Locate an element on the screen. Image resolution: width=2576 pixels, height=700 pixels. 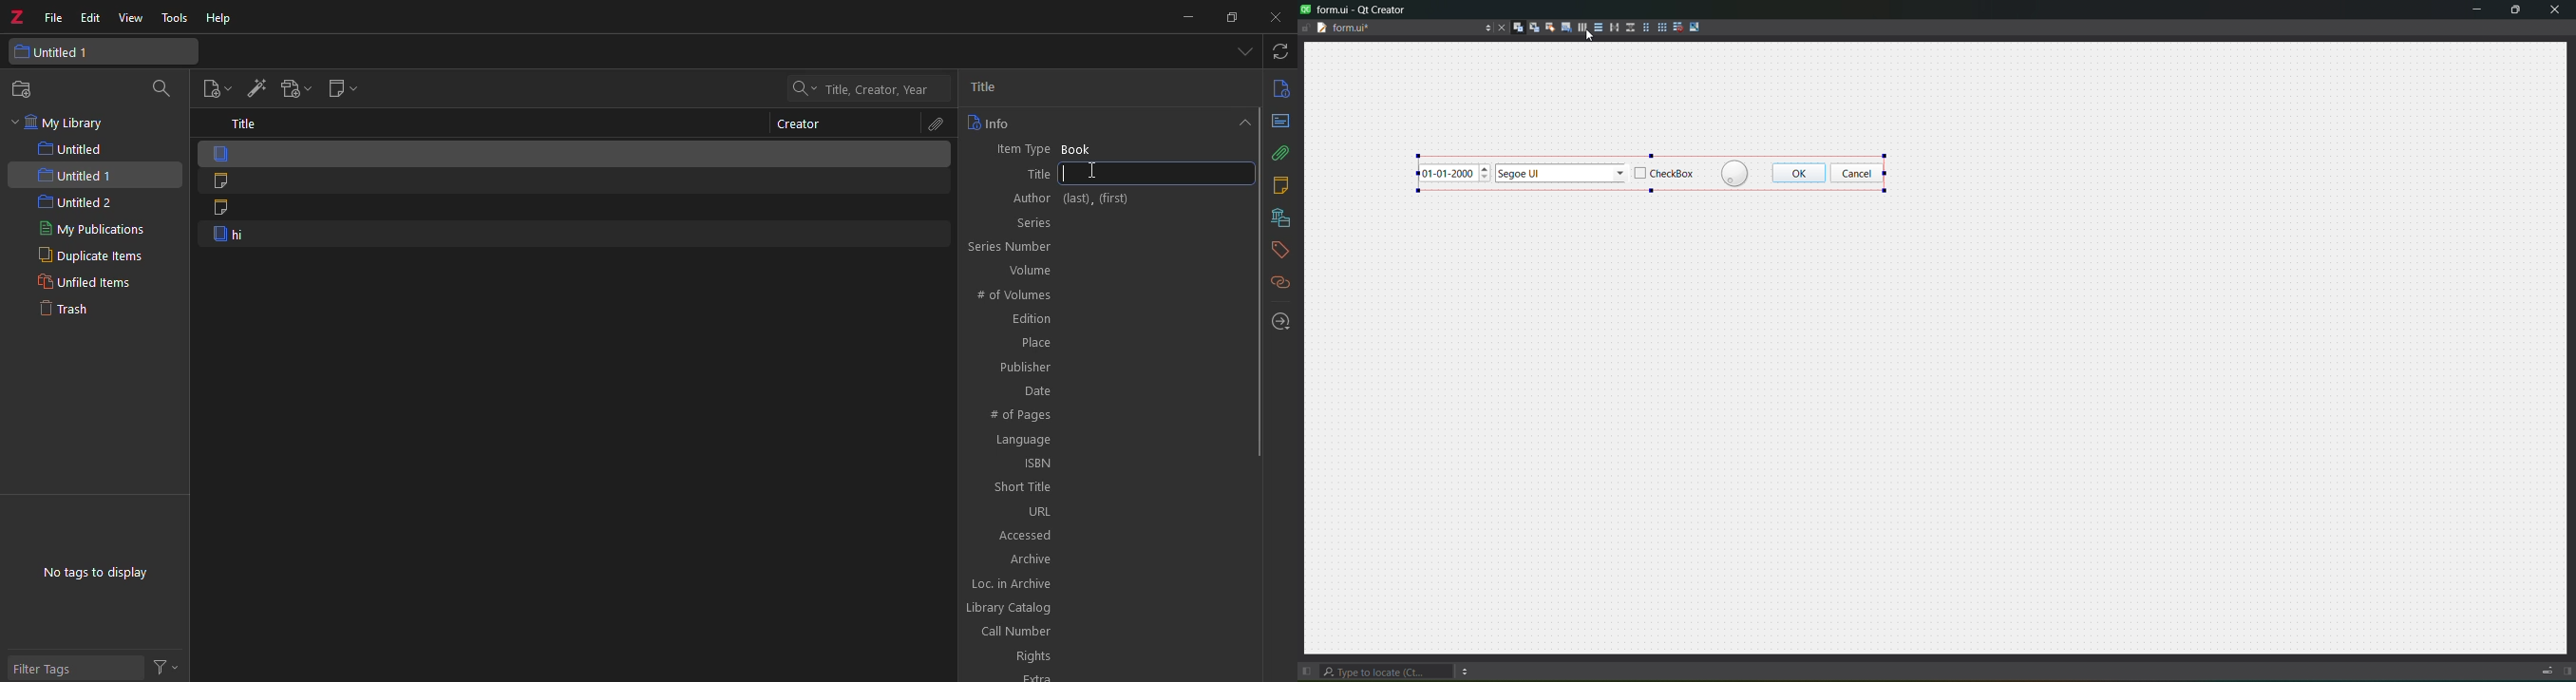
unfiled items is located at coordinates (82, 283).